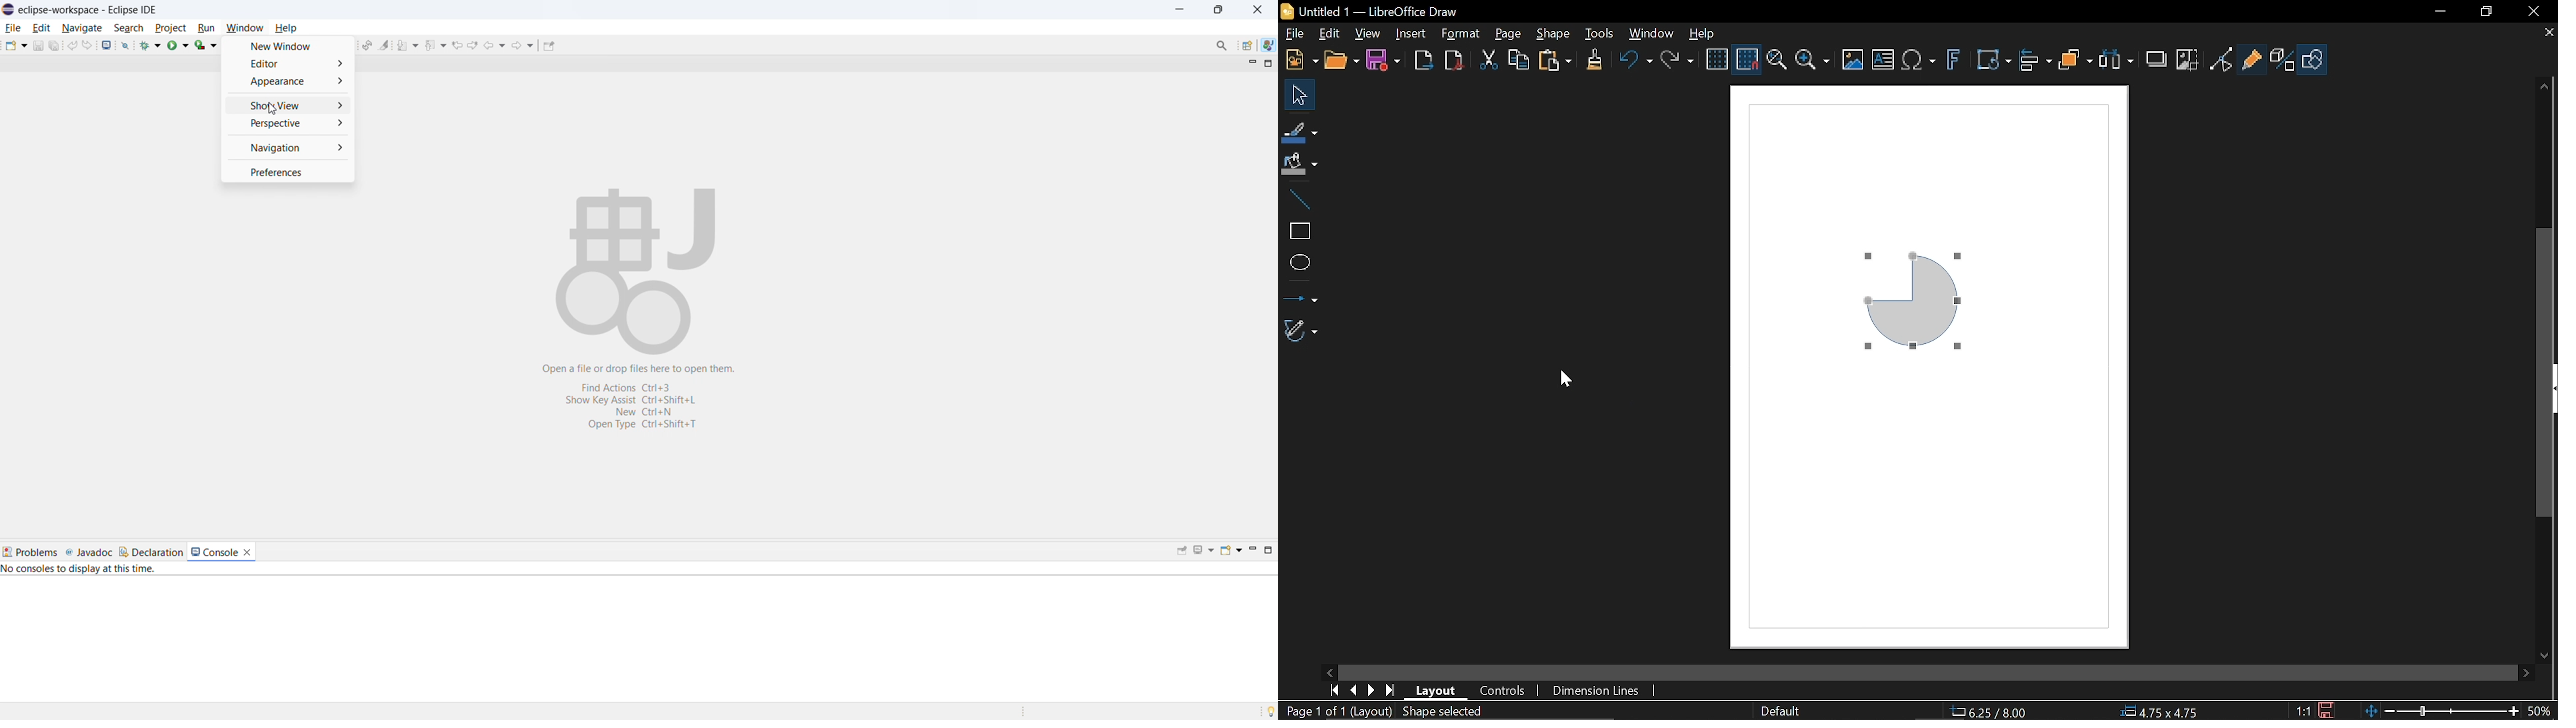 The image size is (2576, 728). I want to click on previous annotation , so click(434, 45).